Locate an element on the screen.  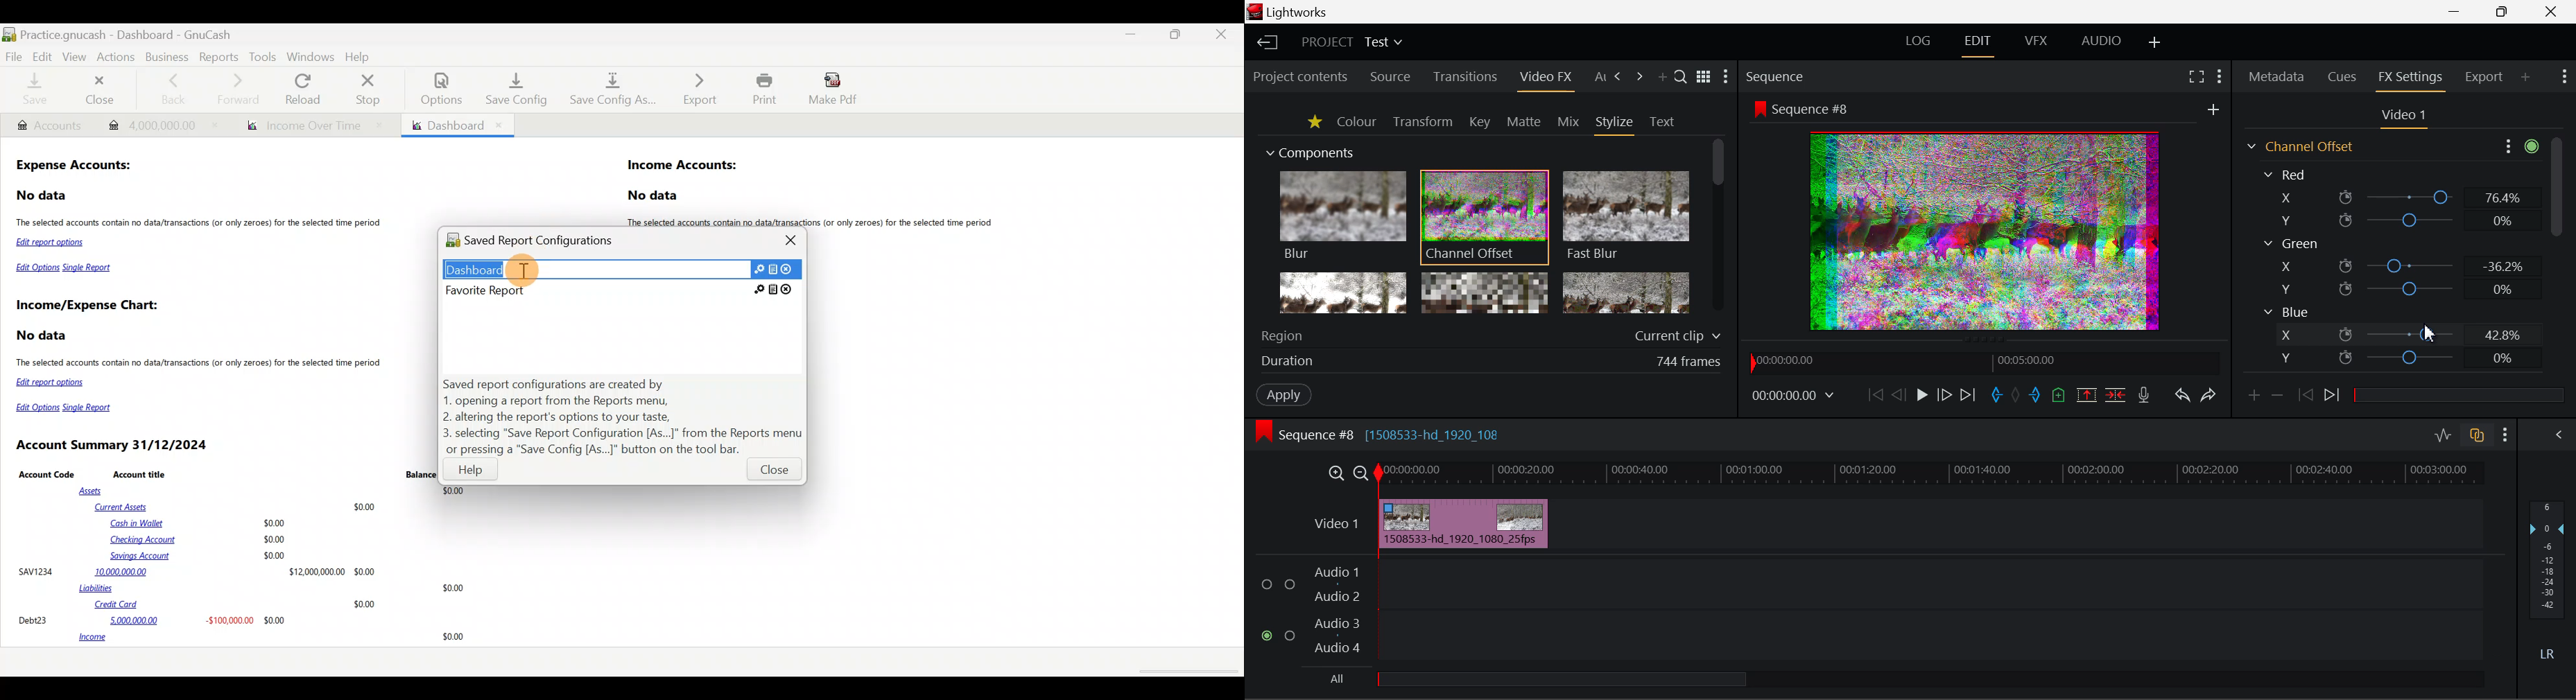
Remove All Marks is located at coordinates (2015, 396).